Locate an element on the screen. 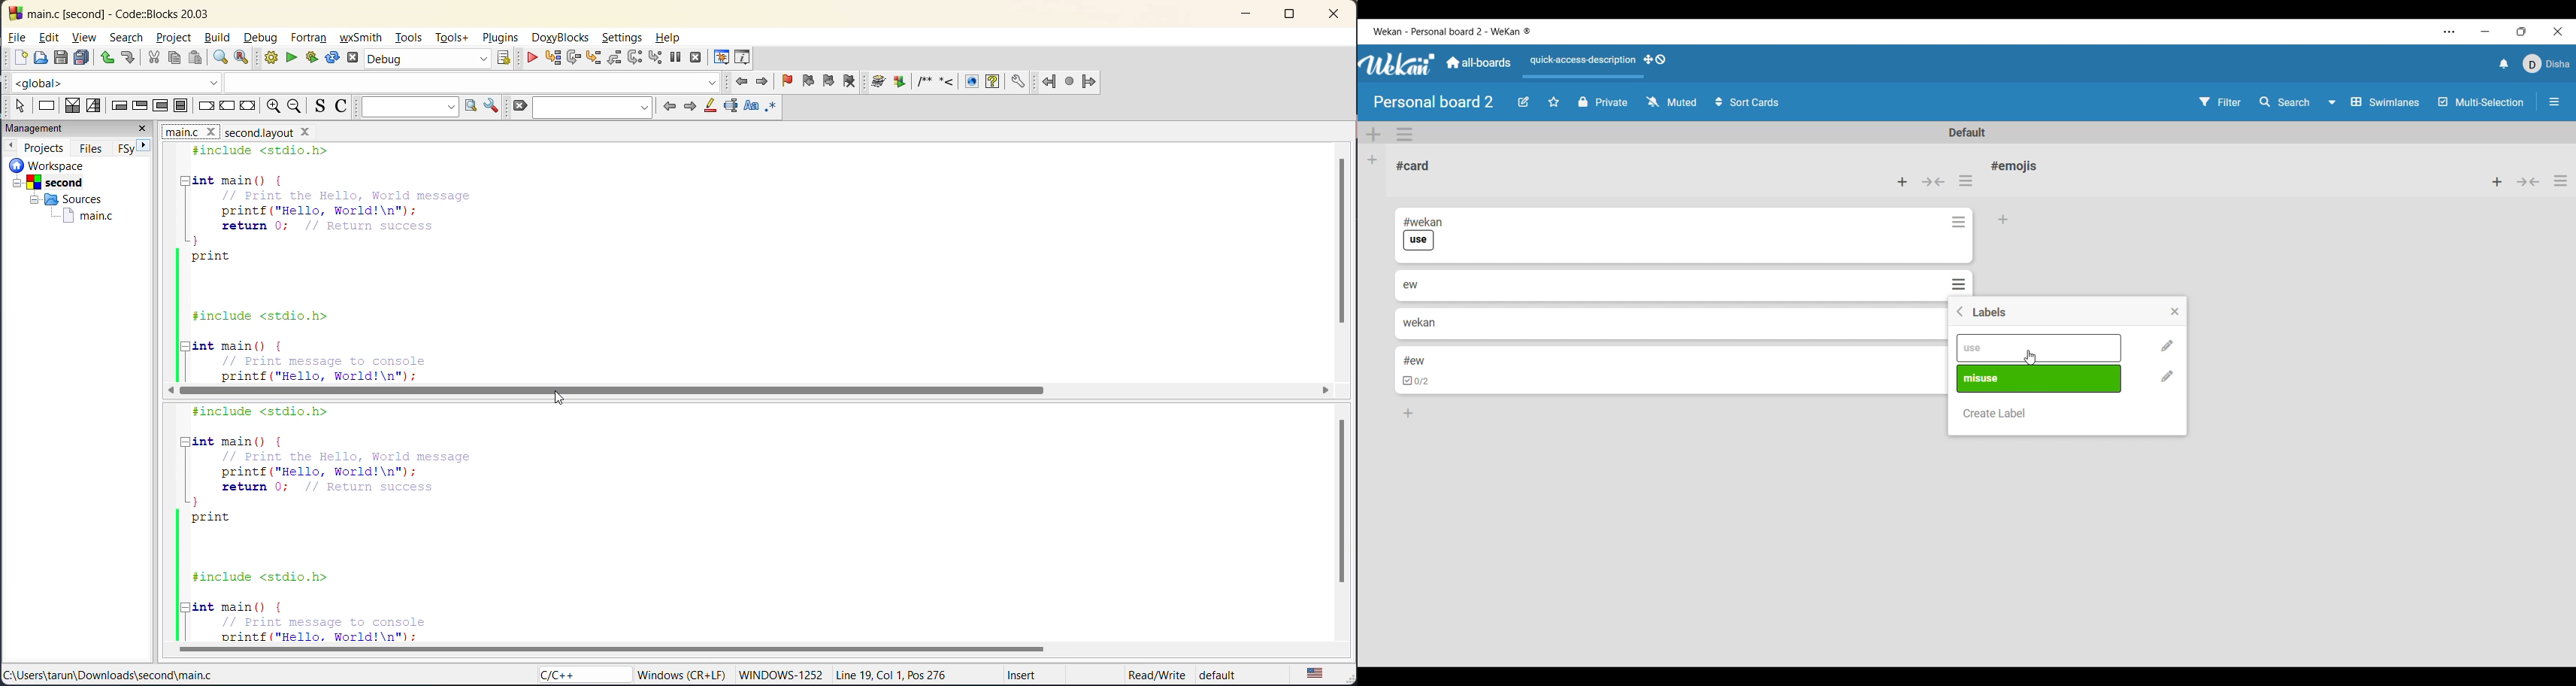 Image resolution: width=2576 pixels, height=700 pixels. editor  is located at coordinates (731, 522).